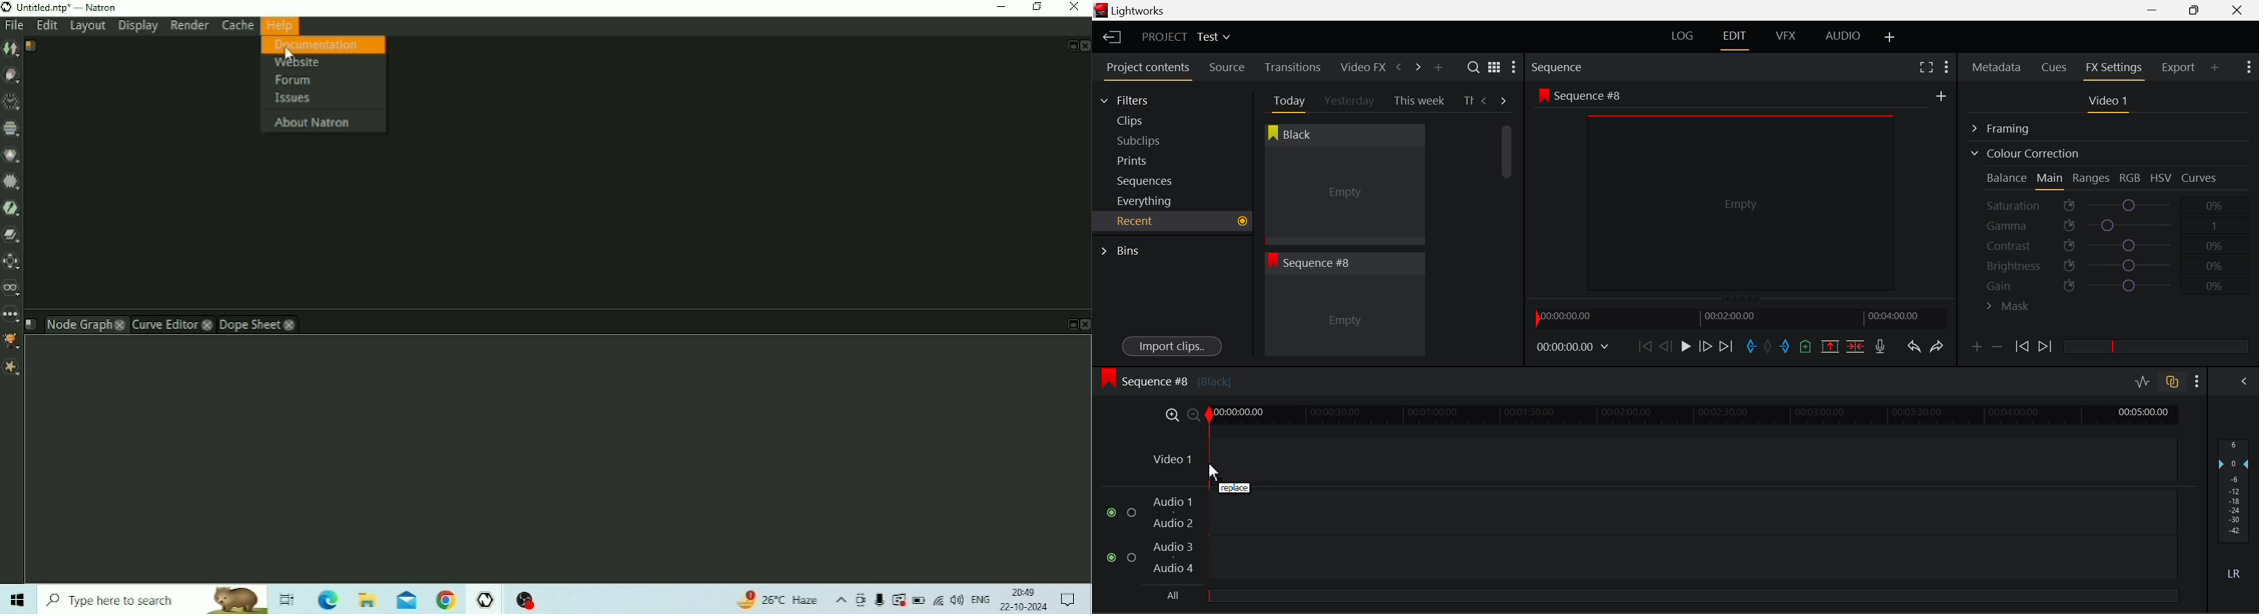  Describe the element at coordinates (1573, 348) in the screenshot. I see `Frame Time` at that location.